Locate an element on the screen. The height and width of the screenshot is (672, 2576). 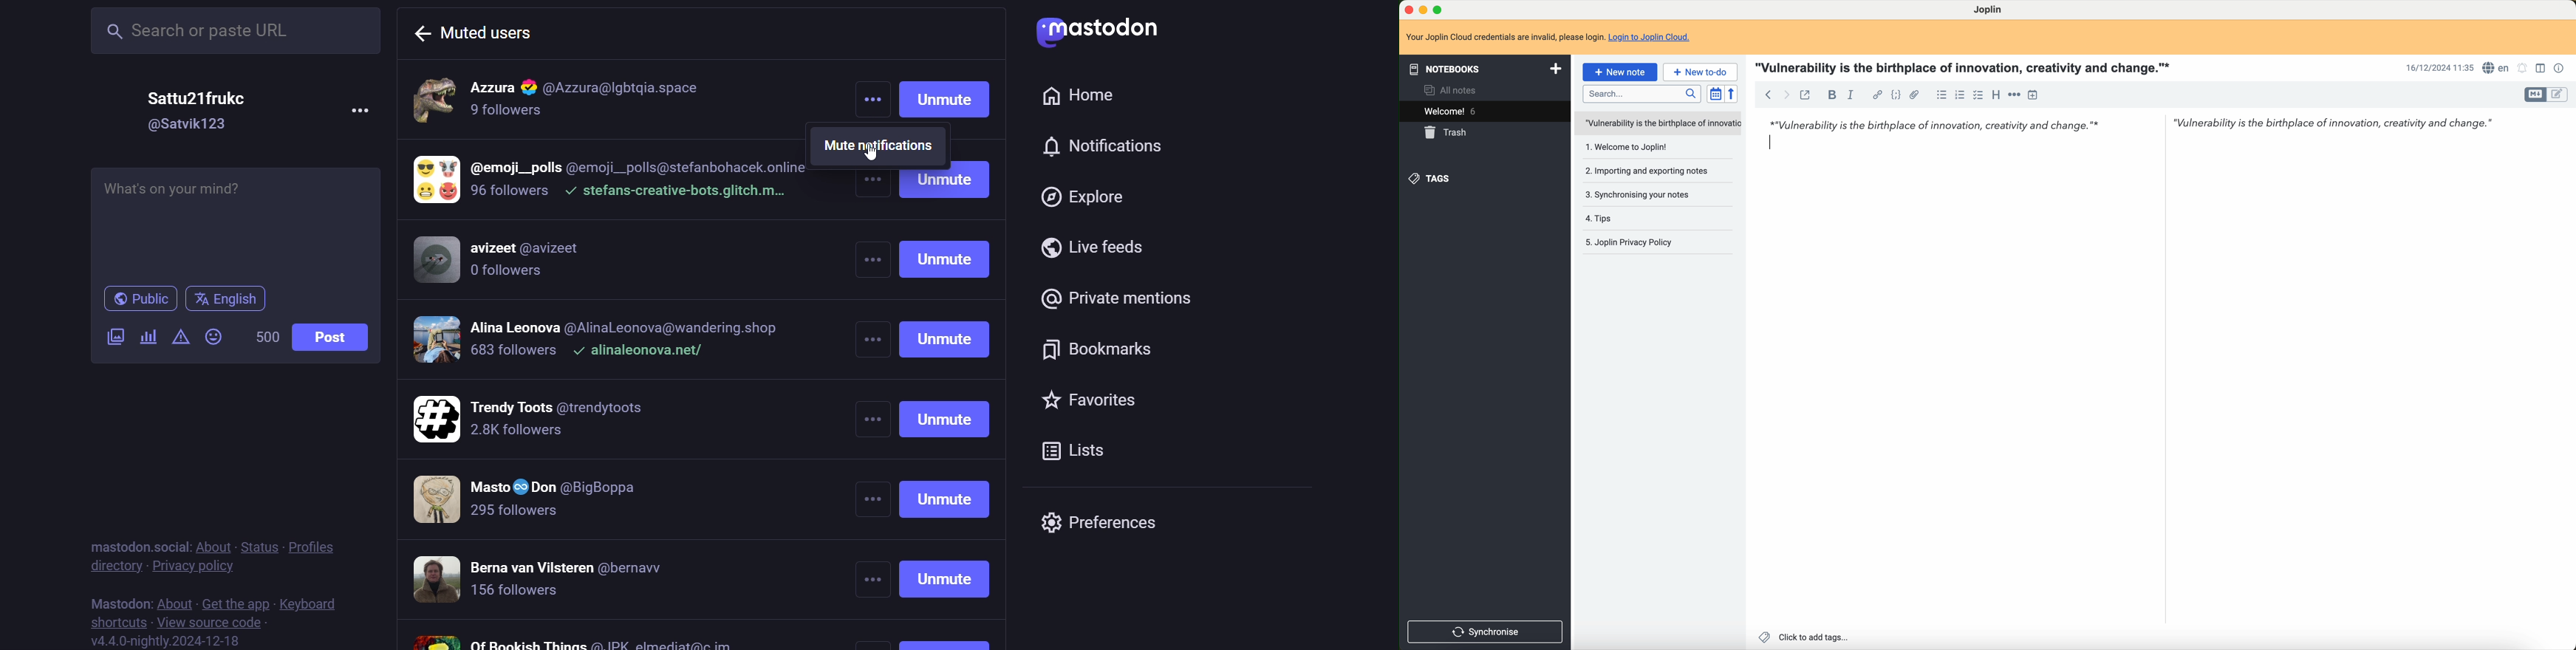
horizontal rule is located at coordinates (2014, 95).